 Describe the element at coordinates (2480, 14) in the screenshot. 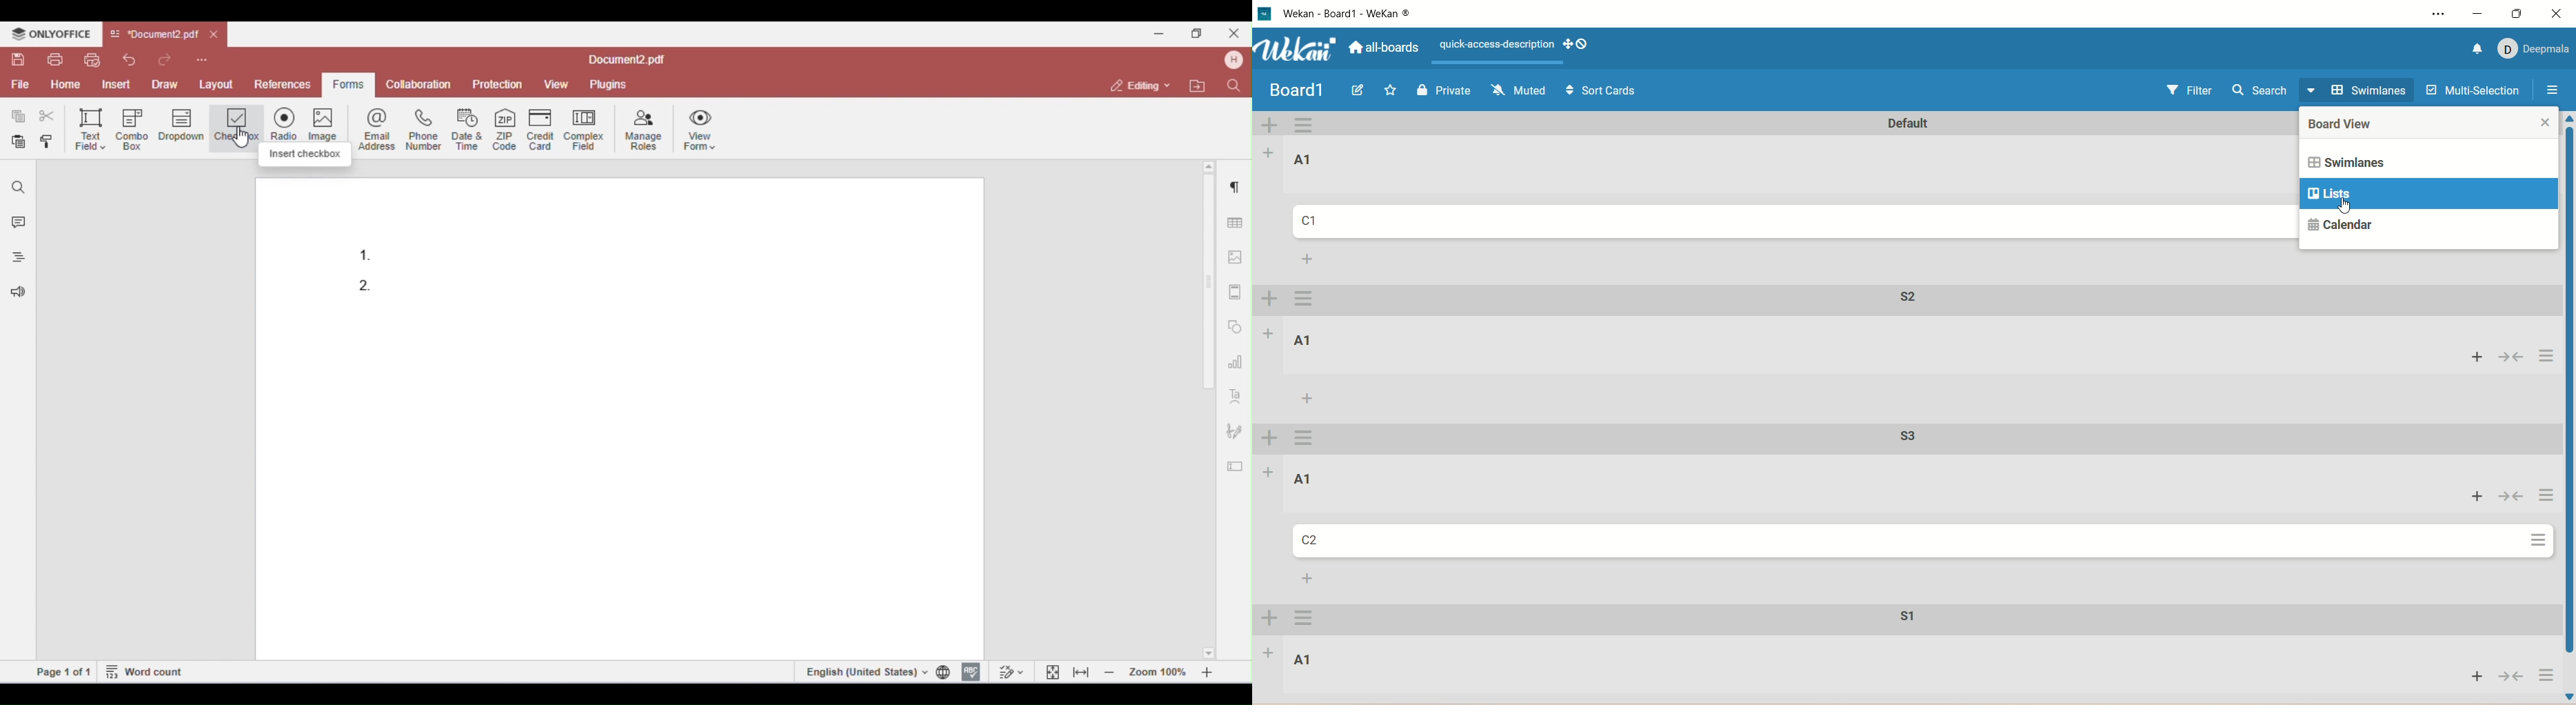

I see `minimize` at that location.